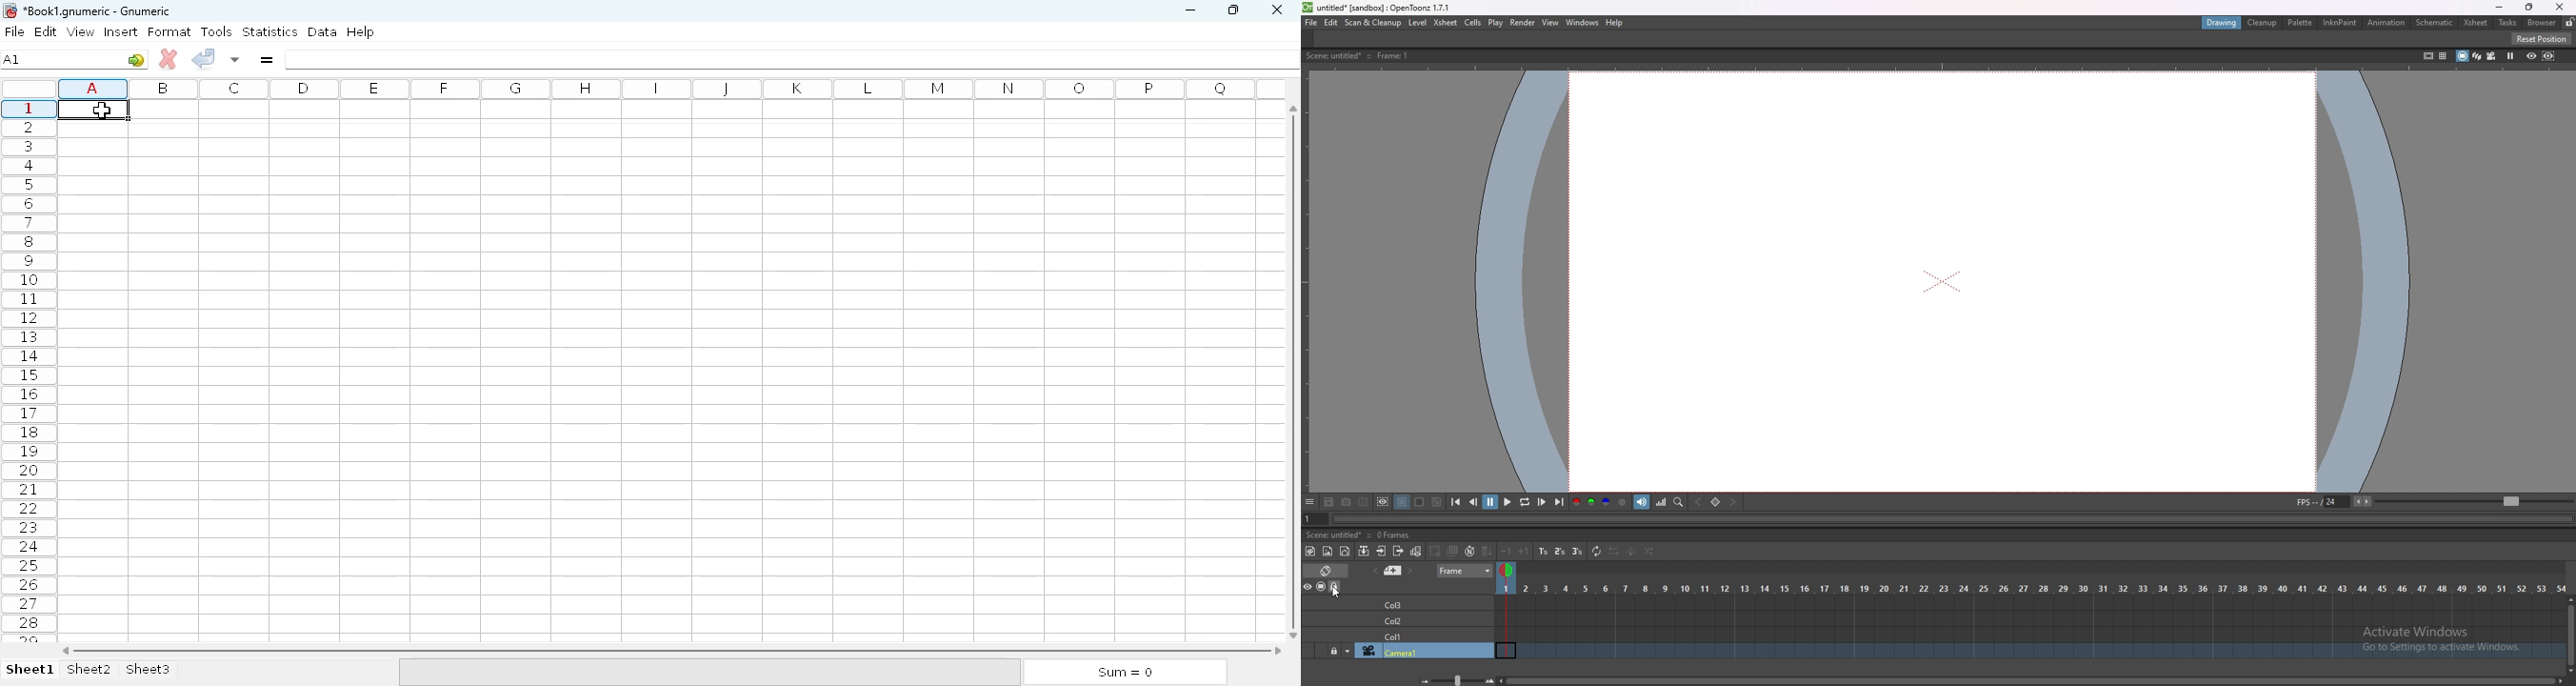 The height and width of the screenshot is (700, 2576). What do you see at coordinates (1522, 22) in the screenshot?
I see `render` at bounding box center [1522, 22].